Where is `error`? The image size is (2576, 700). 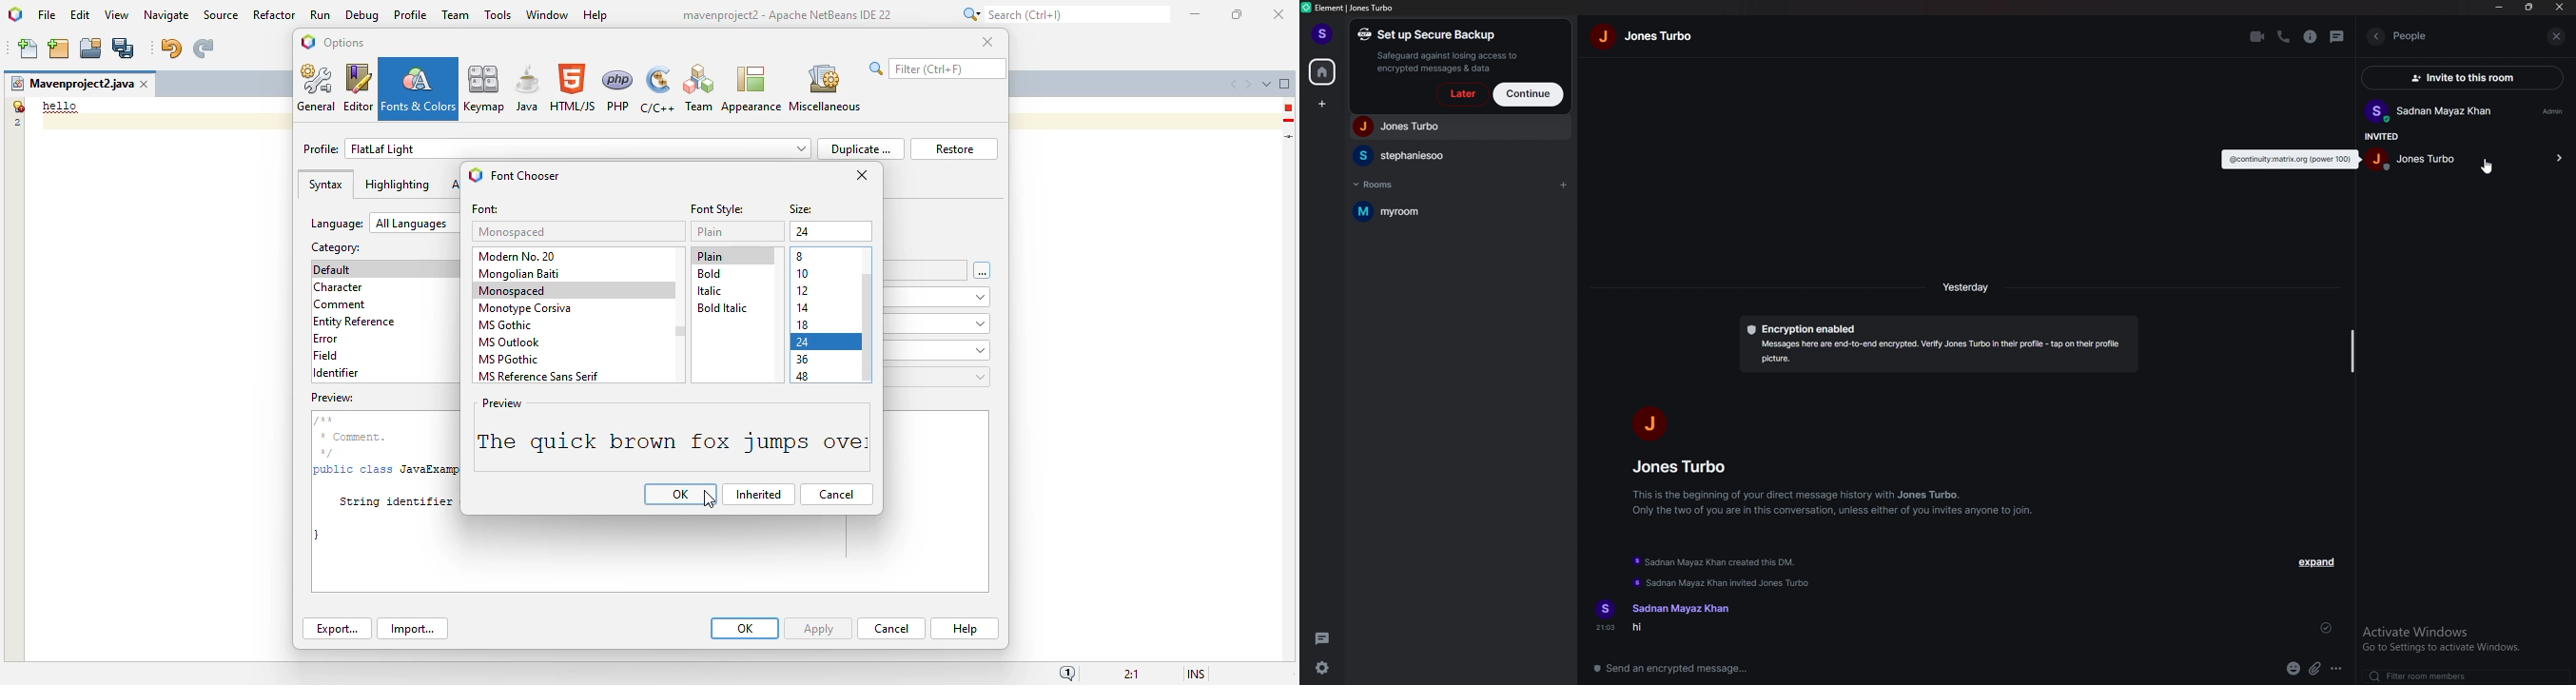 error is located at coordinates (325, 339).